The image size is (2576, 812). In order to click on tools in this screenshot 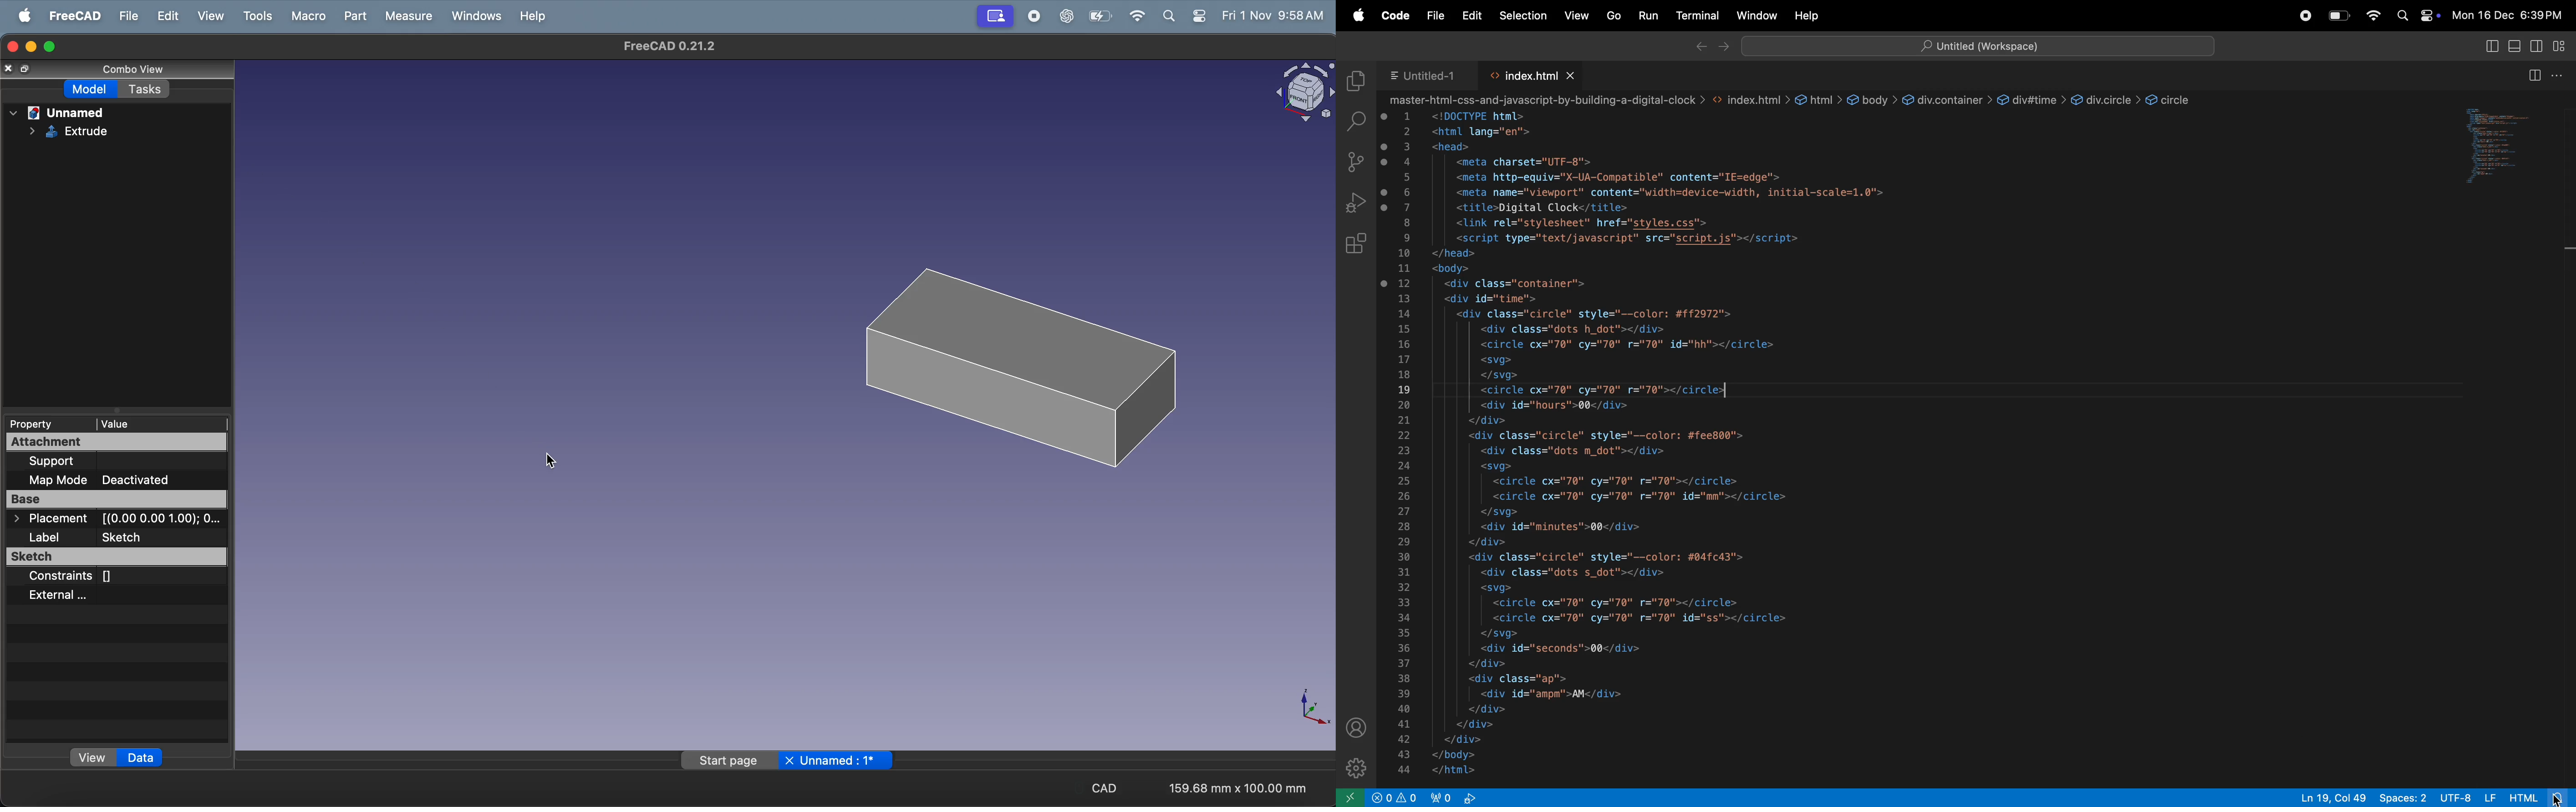, I will do `click(253, 15)`.